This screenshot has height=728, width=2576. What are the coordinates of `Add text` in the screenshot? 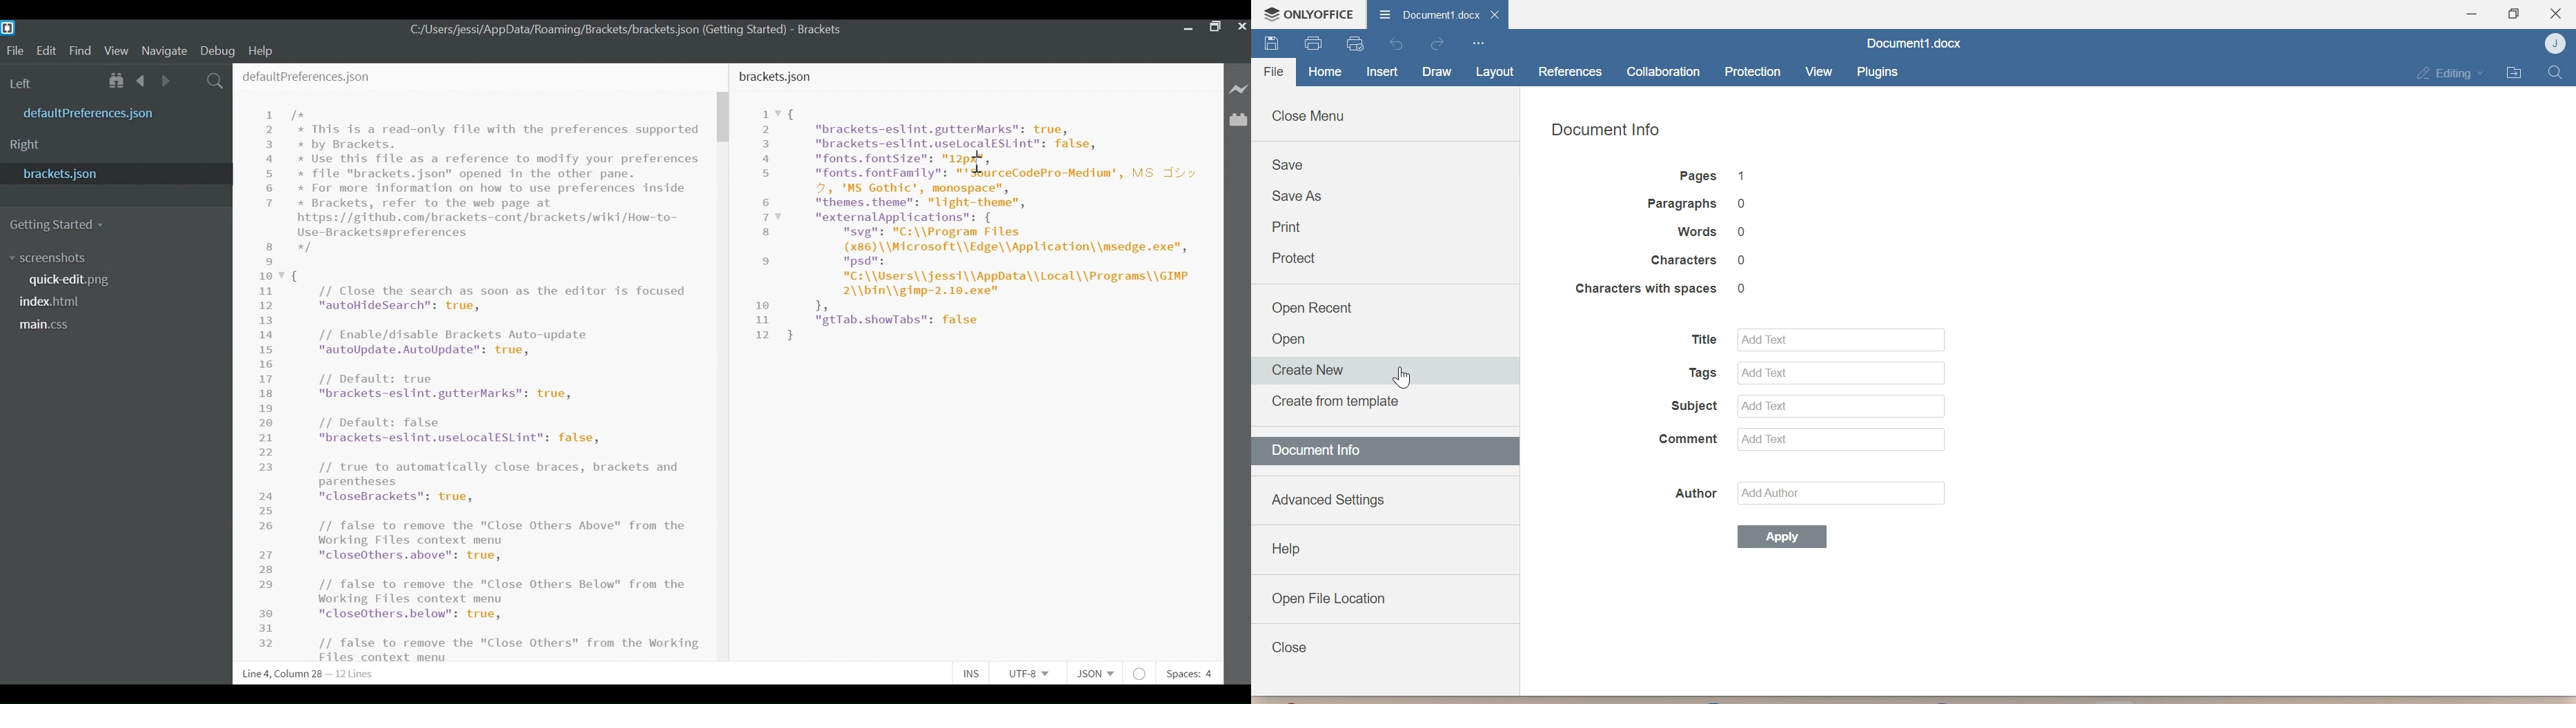 It's located at (1840, 404).